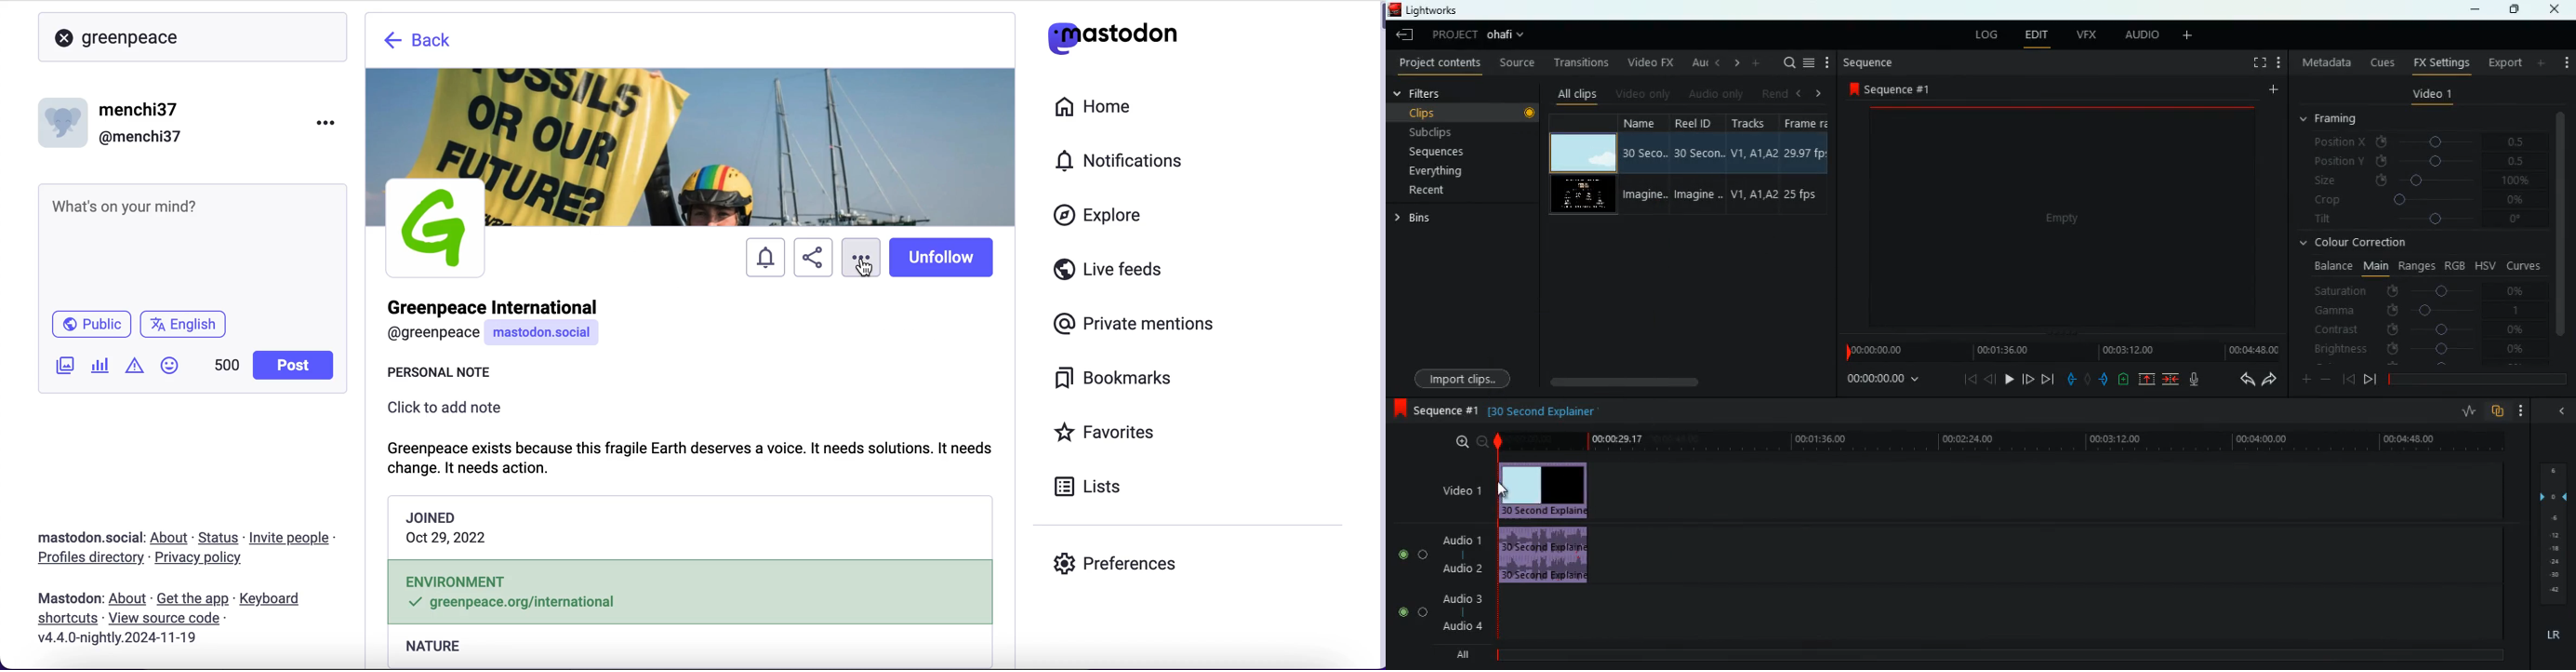 This screenshot has height=672, width=2576. Describe the element at coordinates (99, 369) in the screenshot. I see `add a poll` at that location.